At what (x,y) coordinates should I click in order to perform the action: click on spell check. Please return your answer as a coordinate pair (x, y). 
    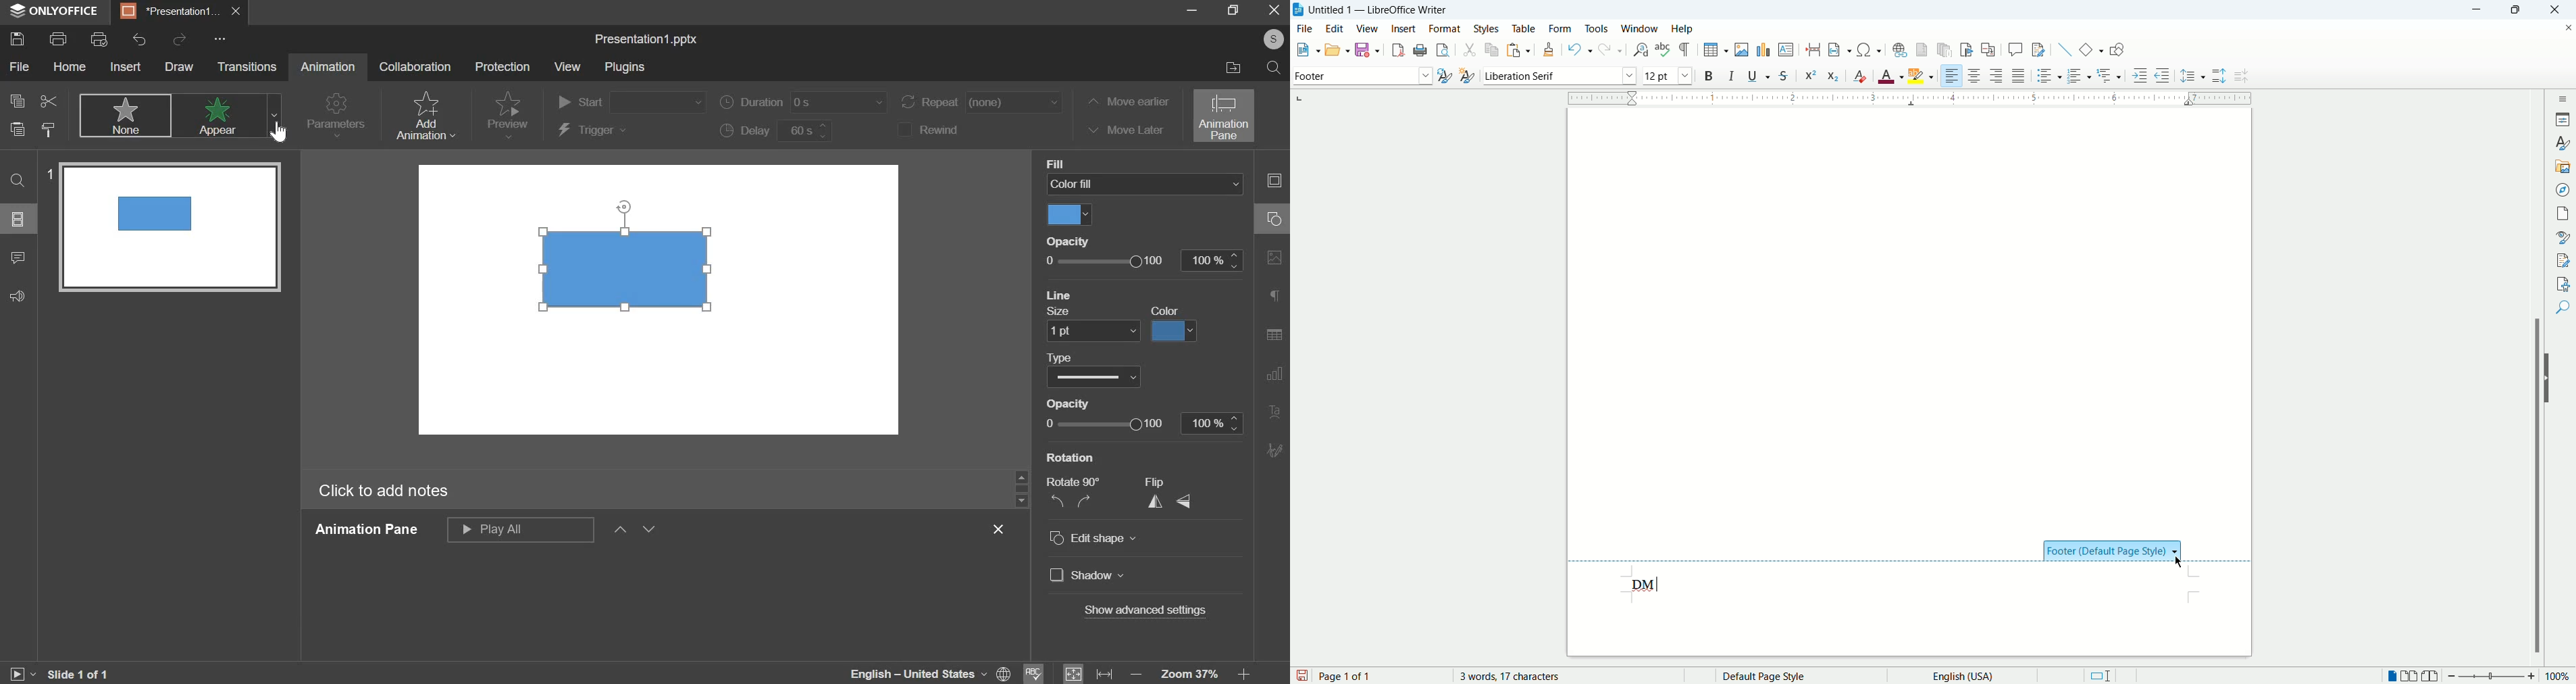
    Looking at the image, I should click on (1038, 671).